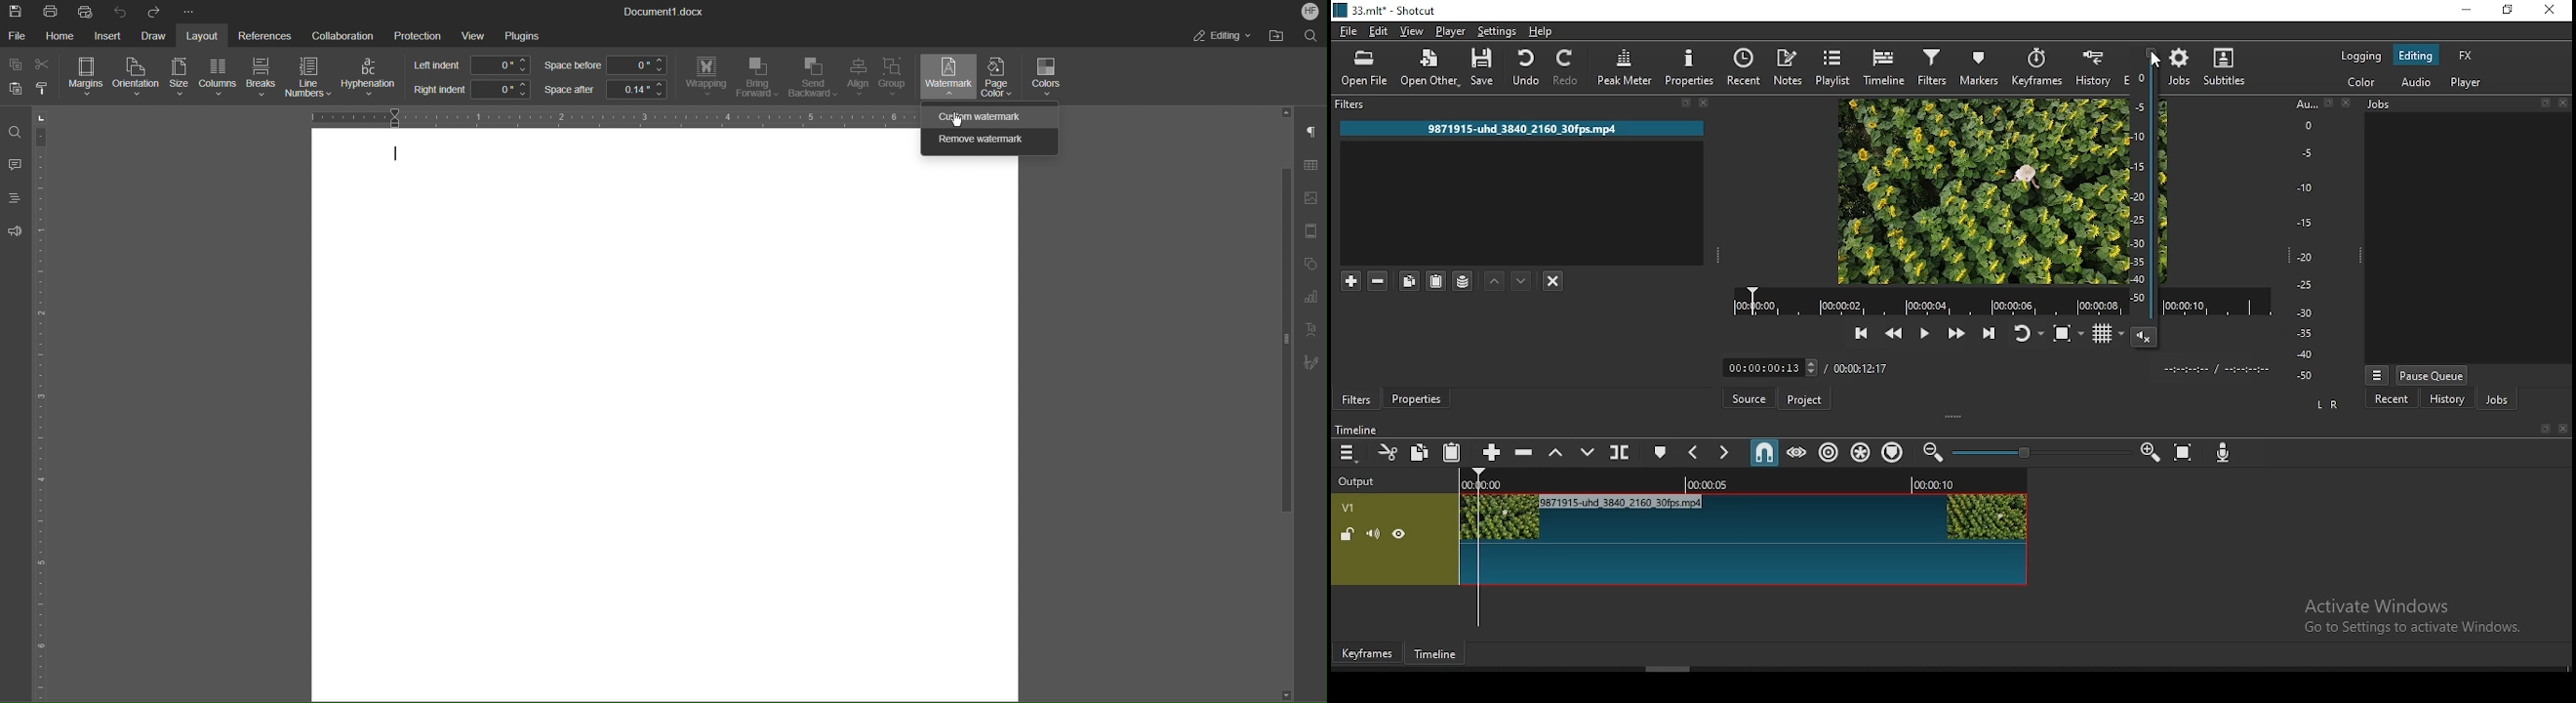  What do you see at coordinates (1861, 333) in the screenshot?
I see `skip to previous point` at bounding box center [1861, 333].